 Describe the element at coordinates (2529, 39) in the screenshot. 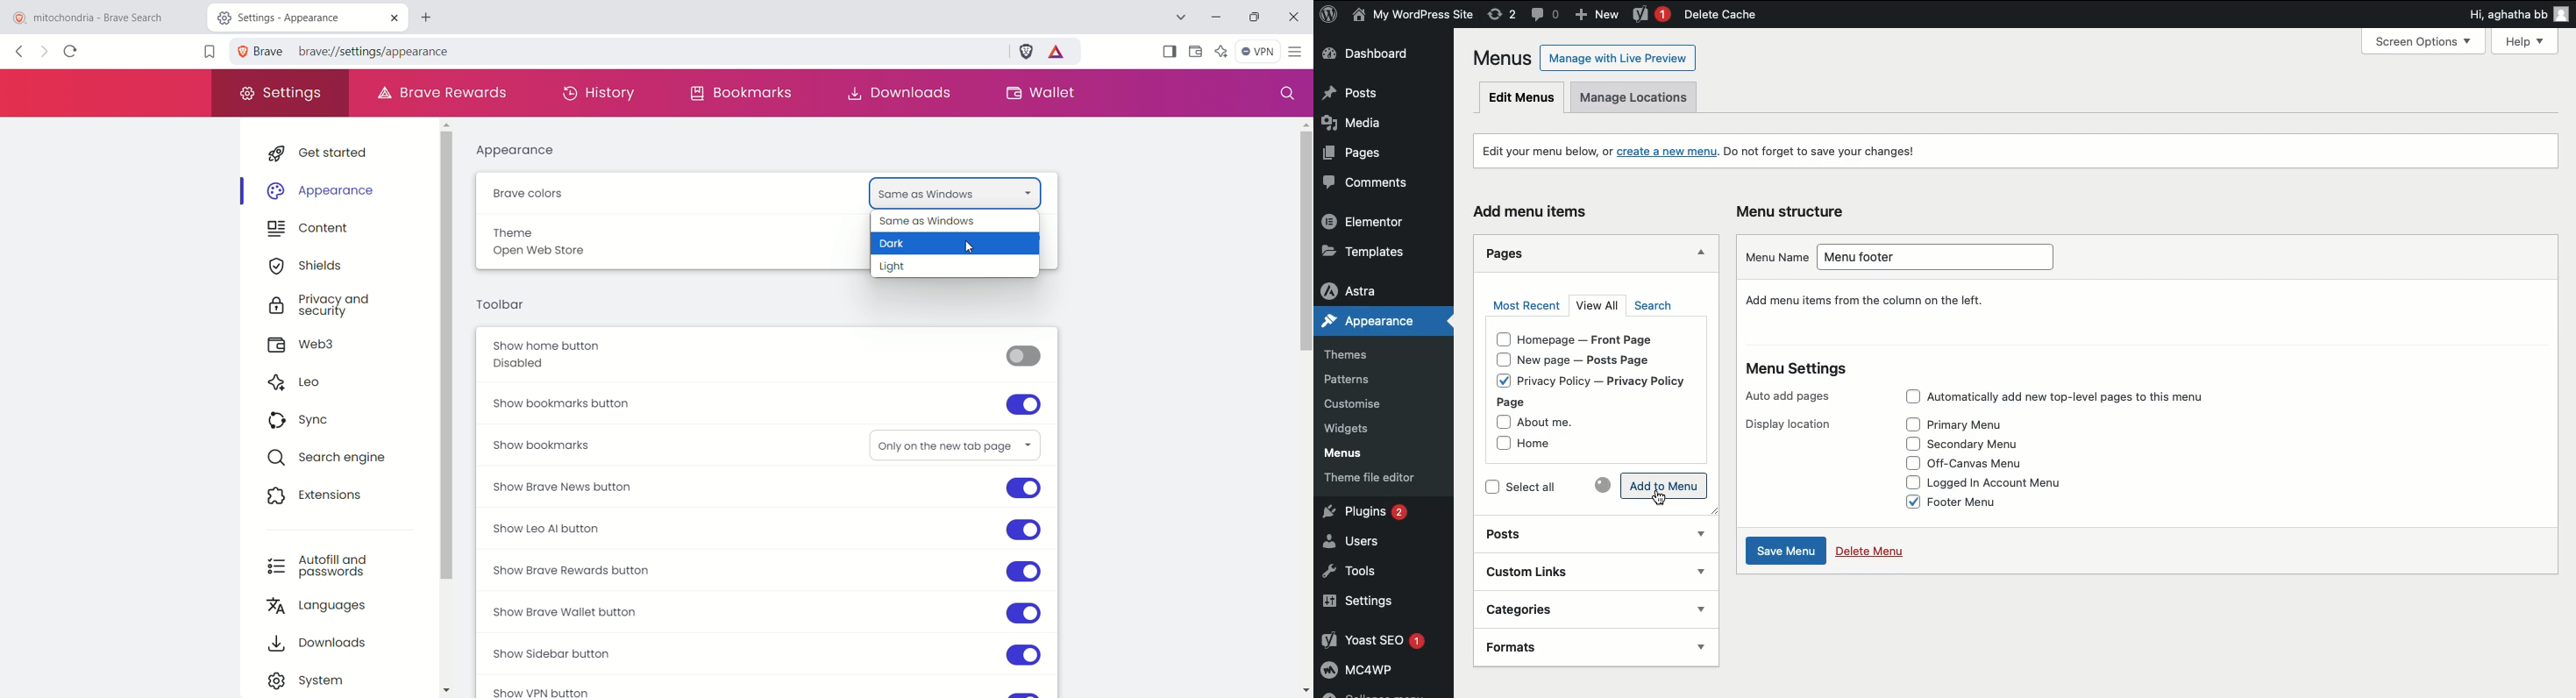

I see `Help` at that location.